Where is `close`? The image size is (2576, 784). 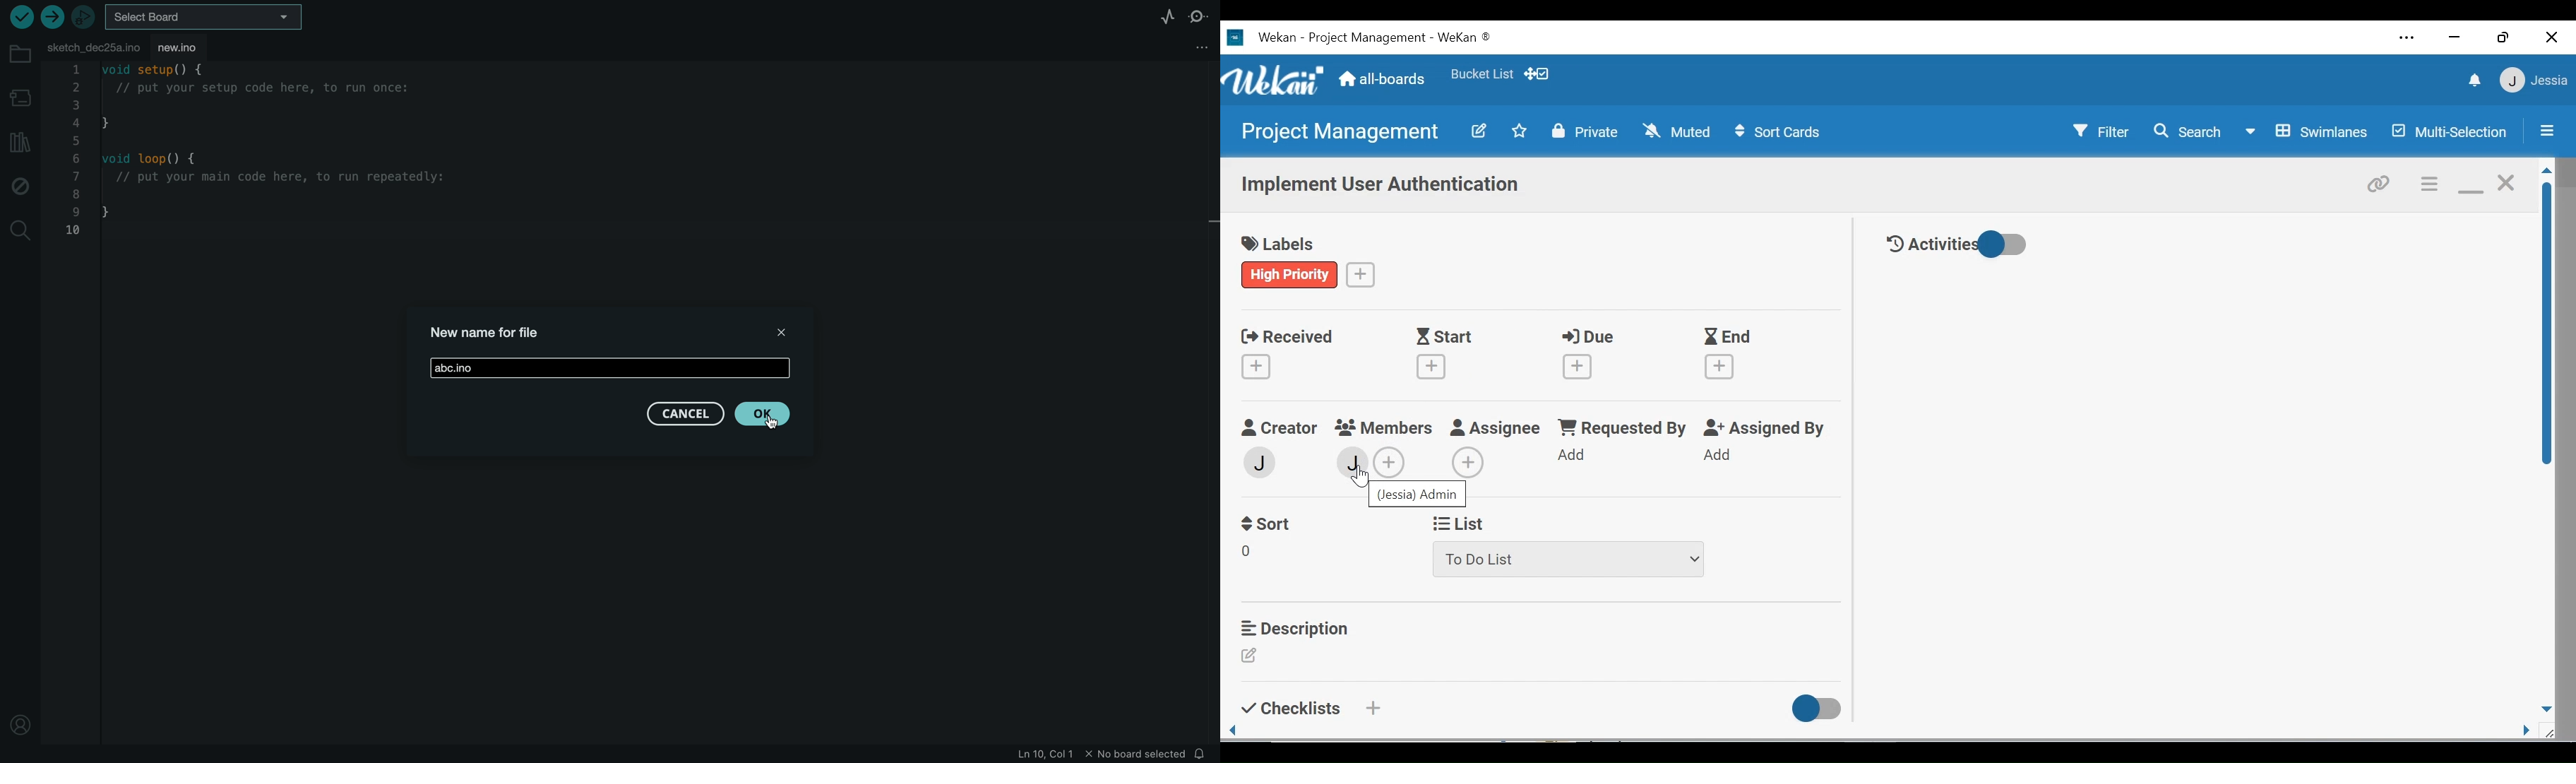 close is located at coordinates (2505, 182).